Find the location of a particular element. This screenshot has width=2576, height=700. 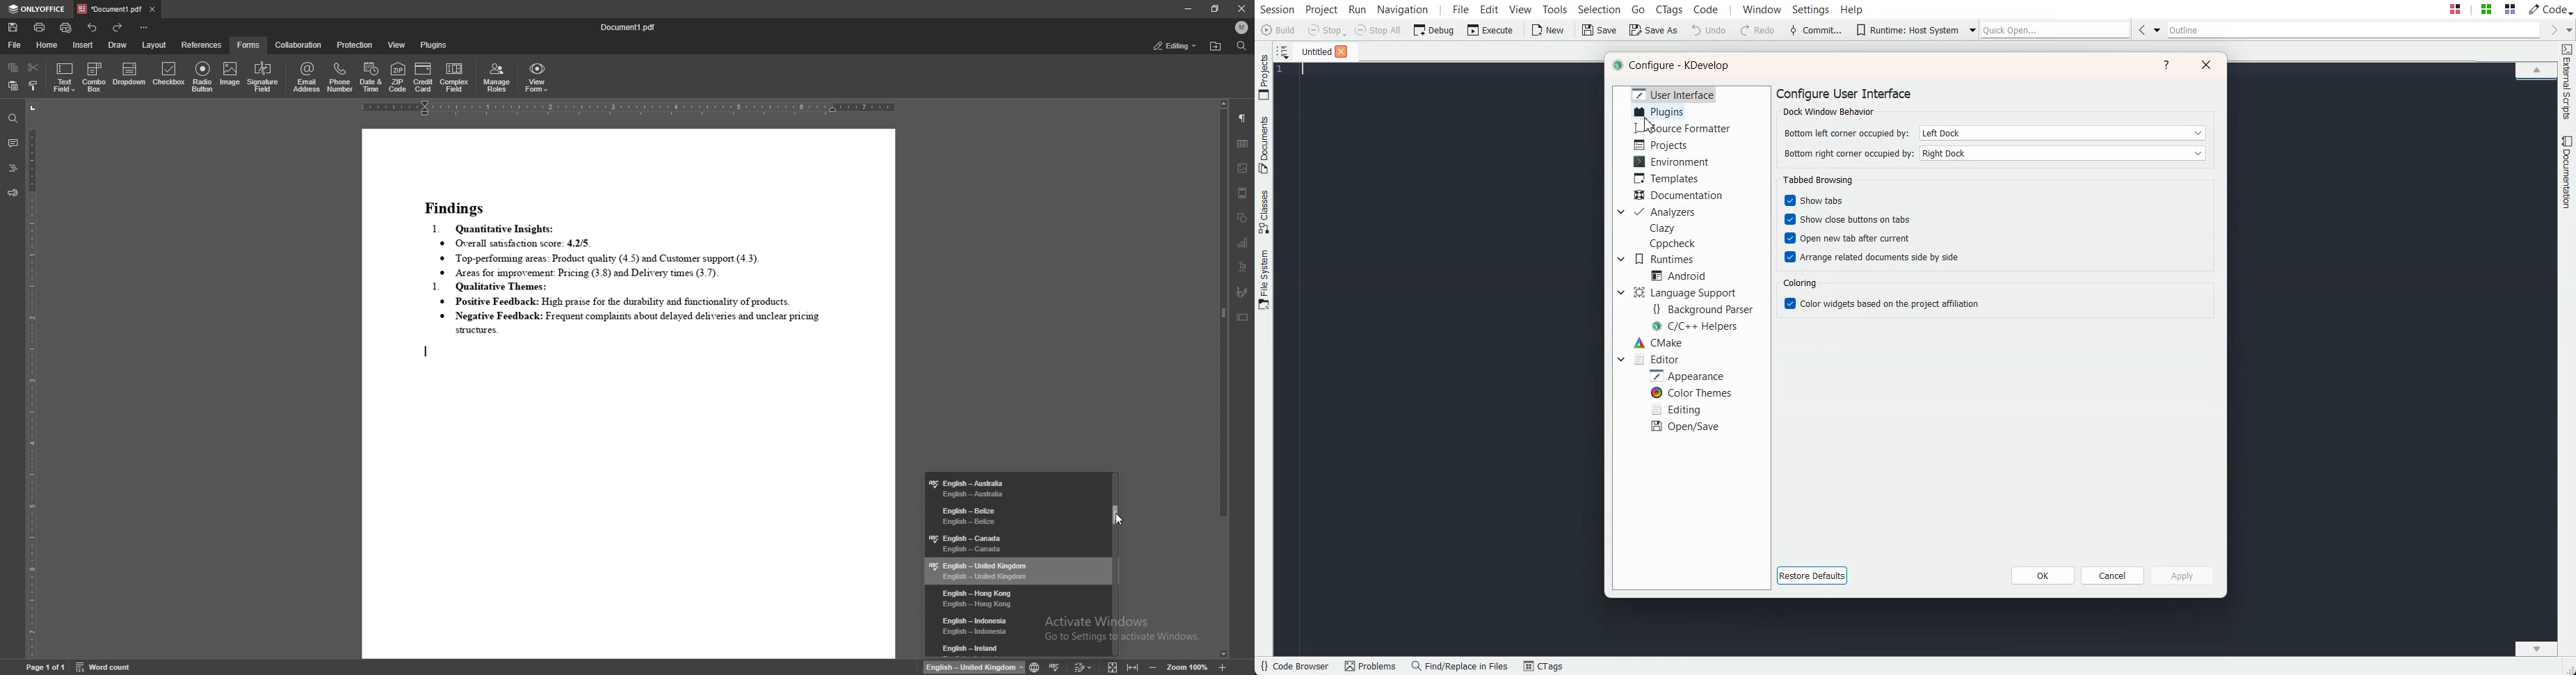

language is located at coordinates (1013, 515).